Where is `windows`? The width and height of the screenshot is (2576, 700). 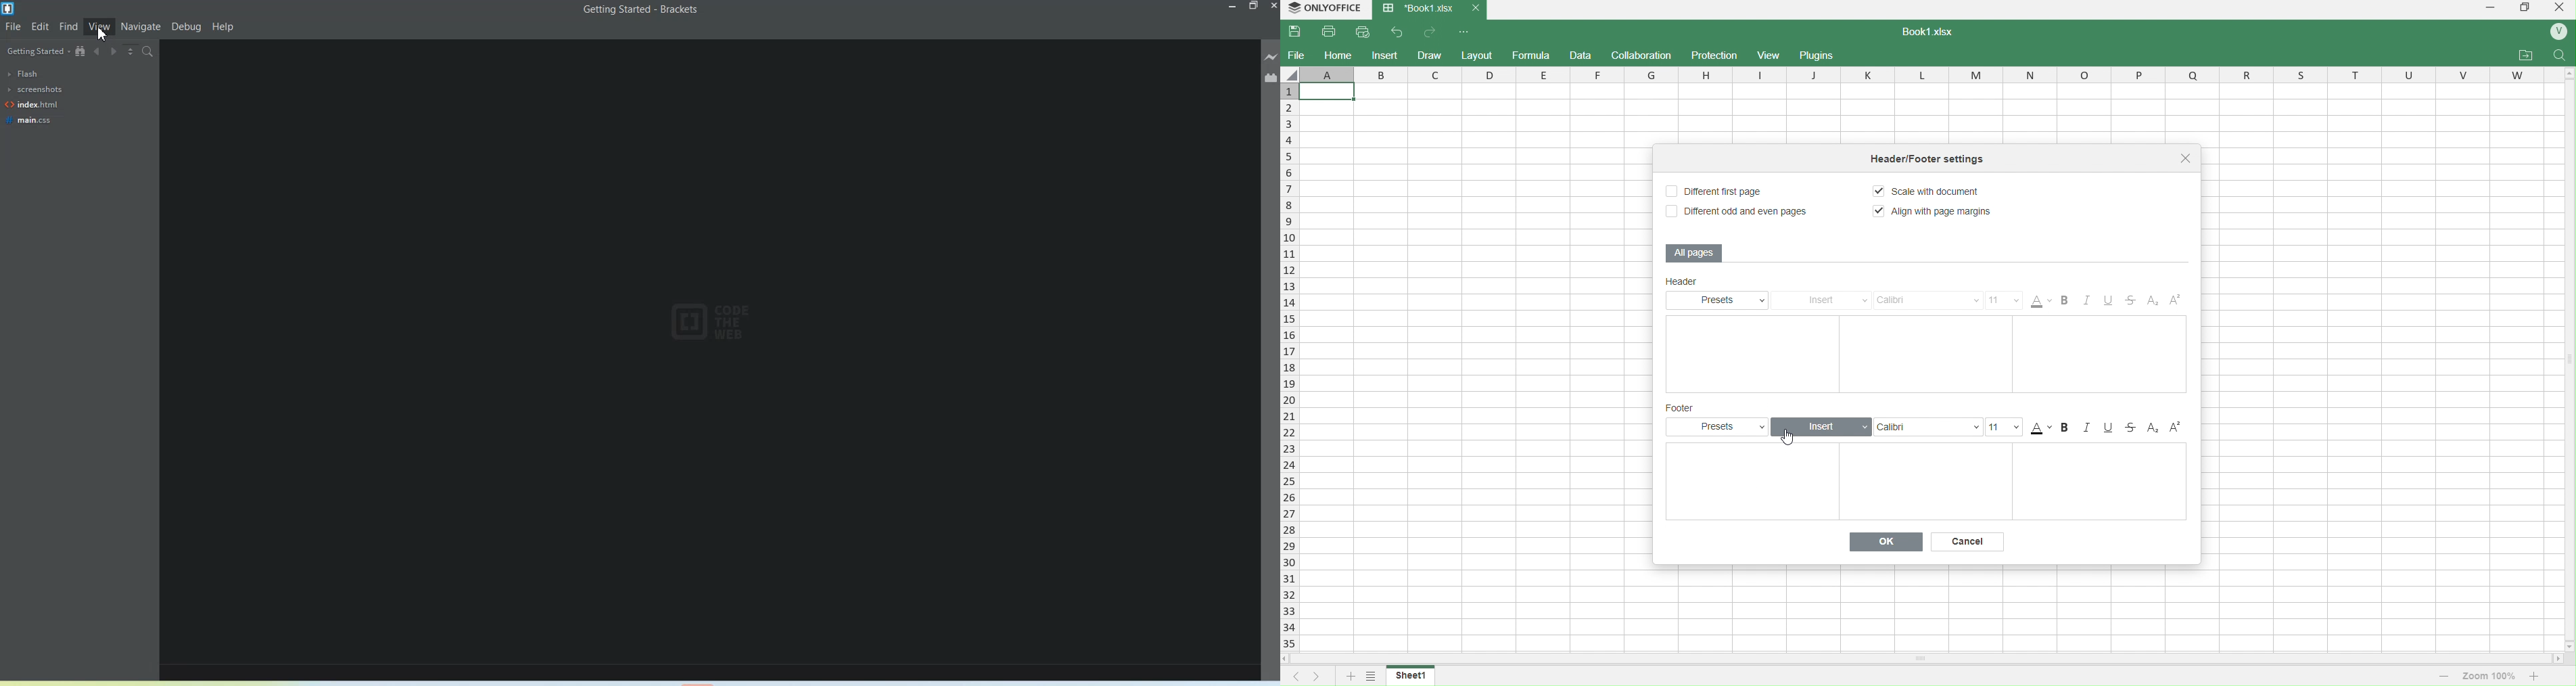
windows is located at coordinates (2524, 9).